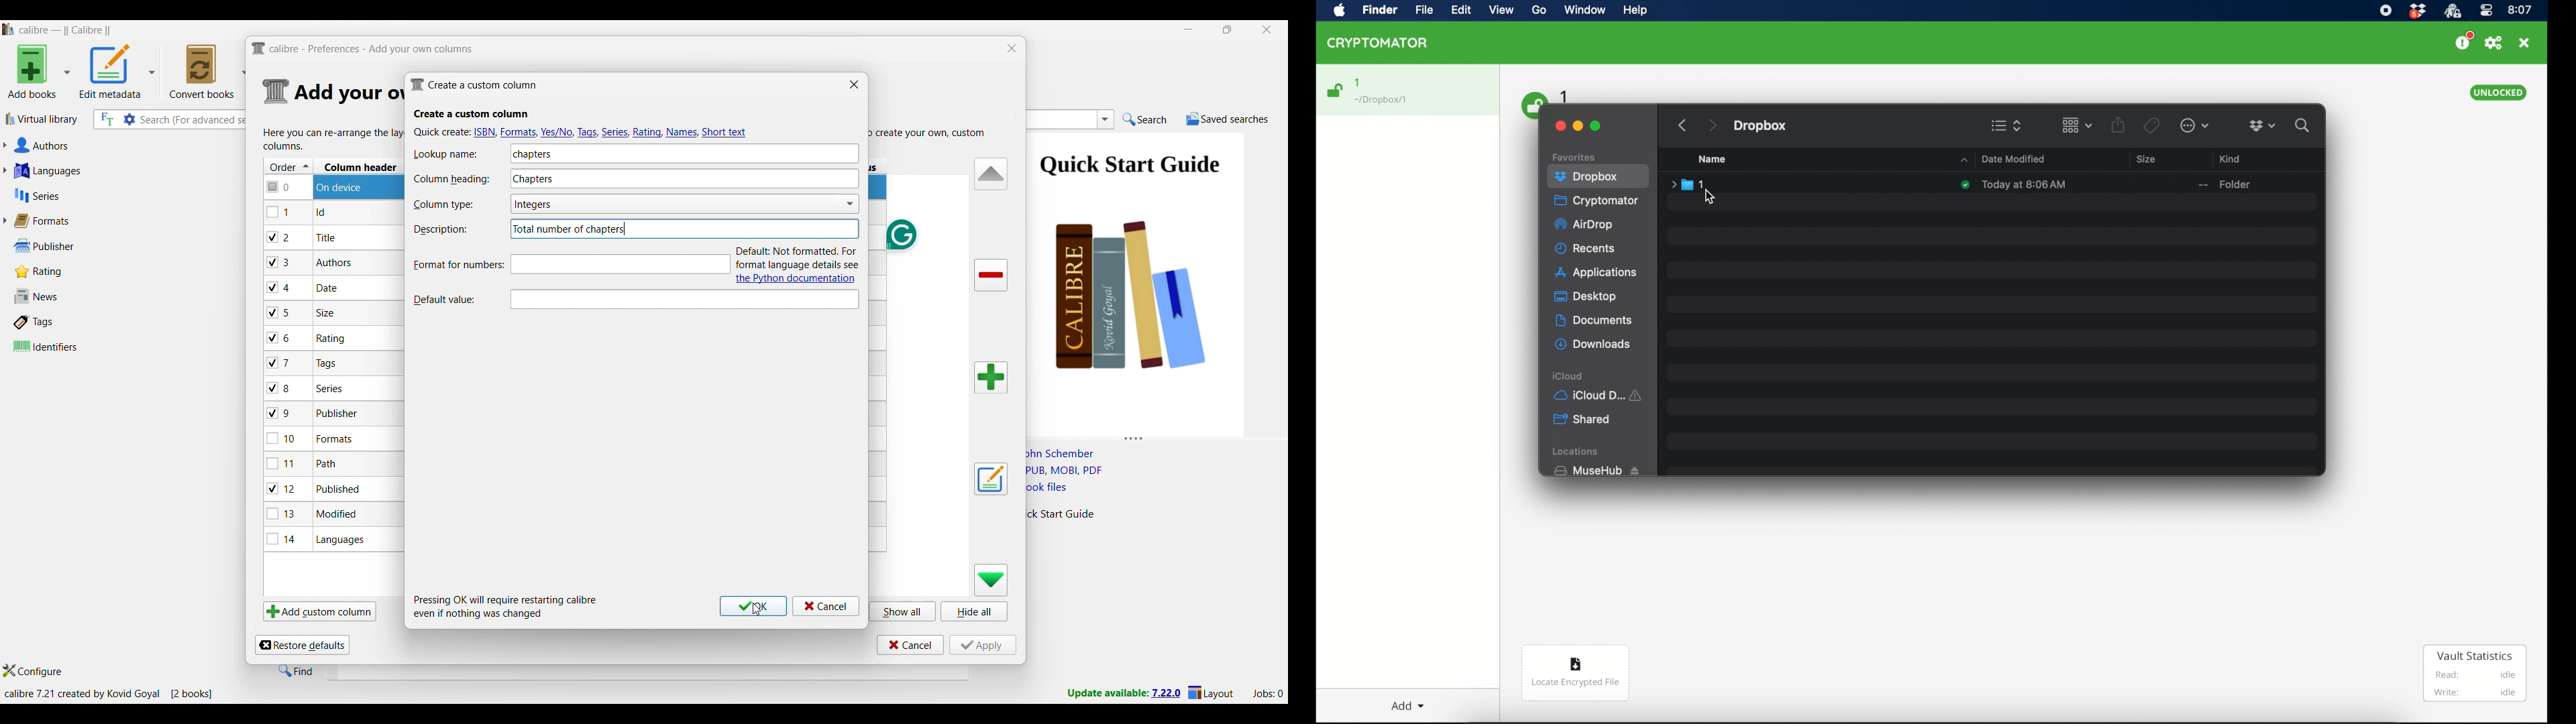 The width and height of the screenshot is (2576, 728). What do you see at coordinates (347, 93) in the screenshot?
I see `Section details` at bounding box center [347, 93].